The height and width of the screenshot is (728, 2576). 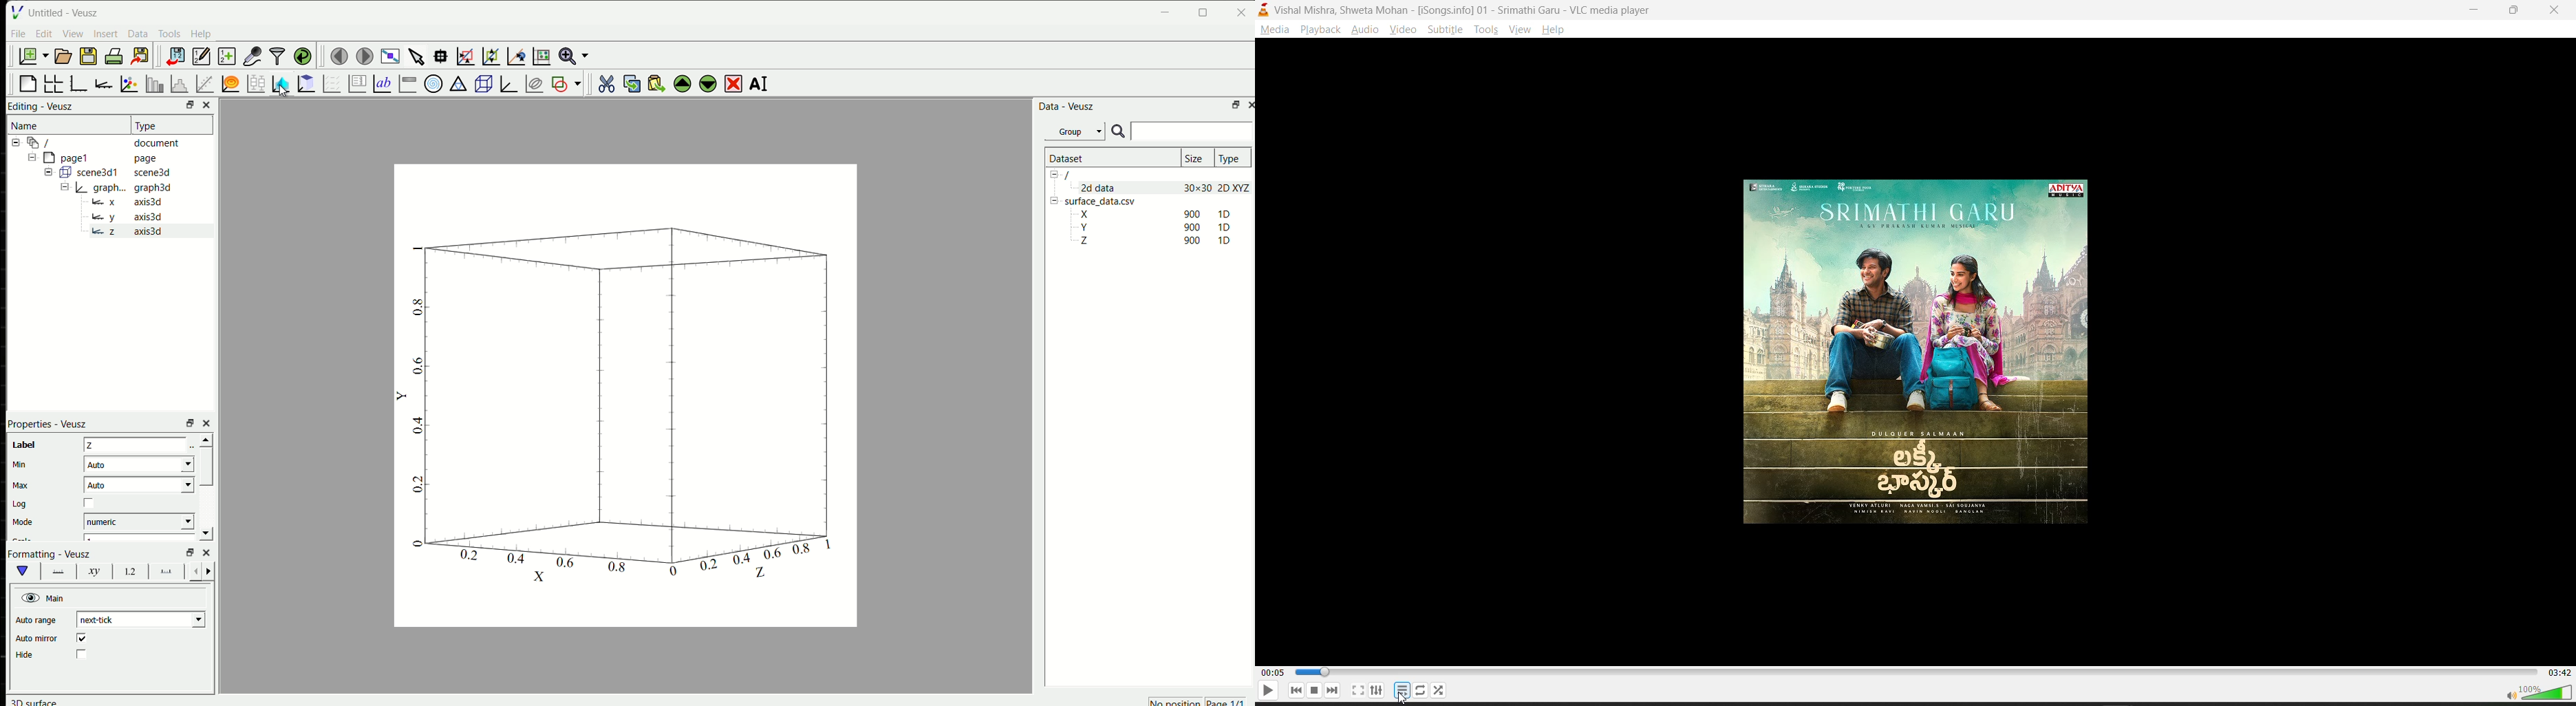 I want to click on image color bar, so click(x=409, y=84).